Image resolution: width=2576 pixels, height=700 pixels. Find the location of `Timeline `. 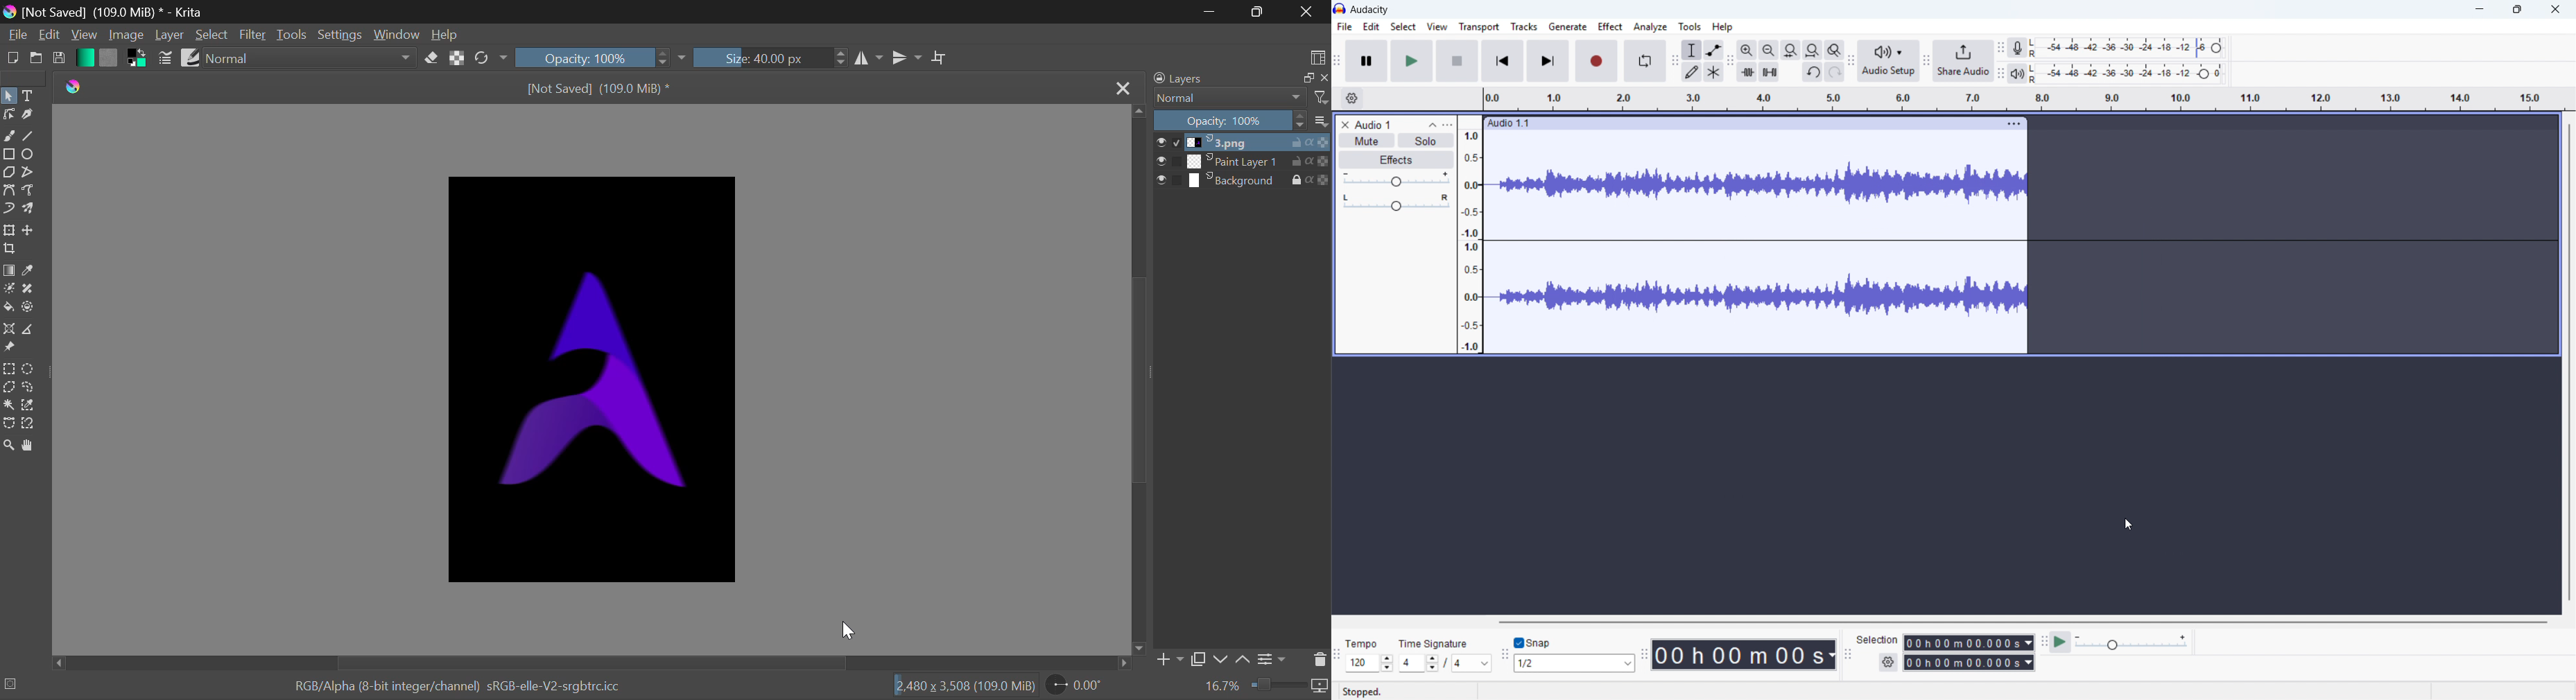

Timeline  is located at coordinates (2025, 99).